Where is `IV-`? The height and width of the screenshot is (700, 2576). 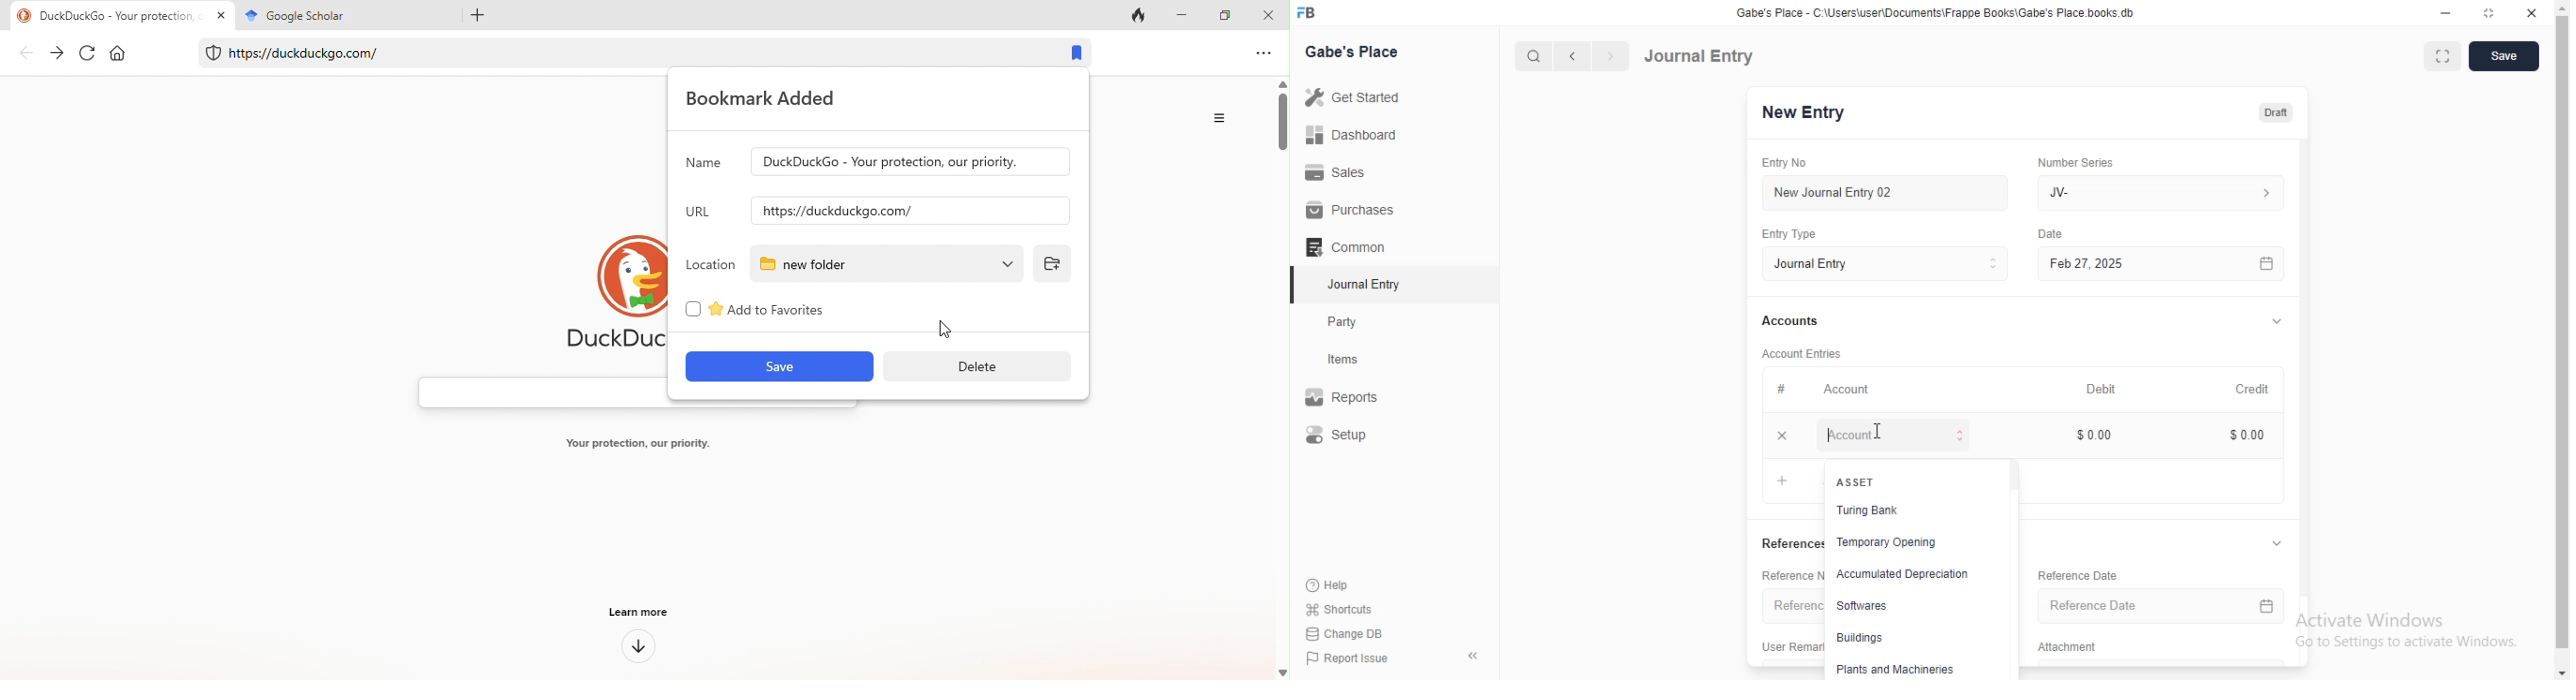 IV- is located at coordinates (2167, 192).